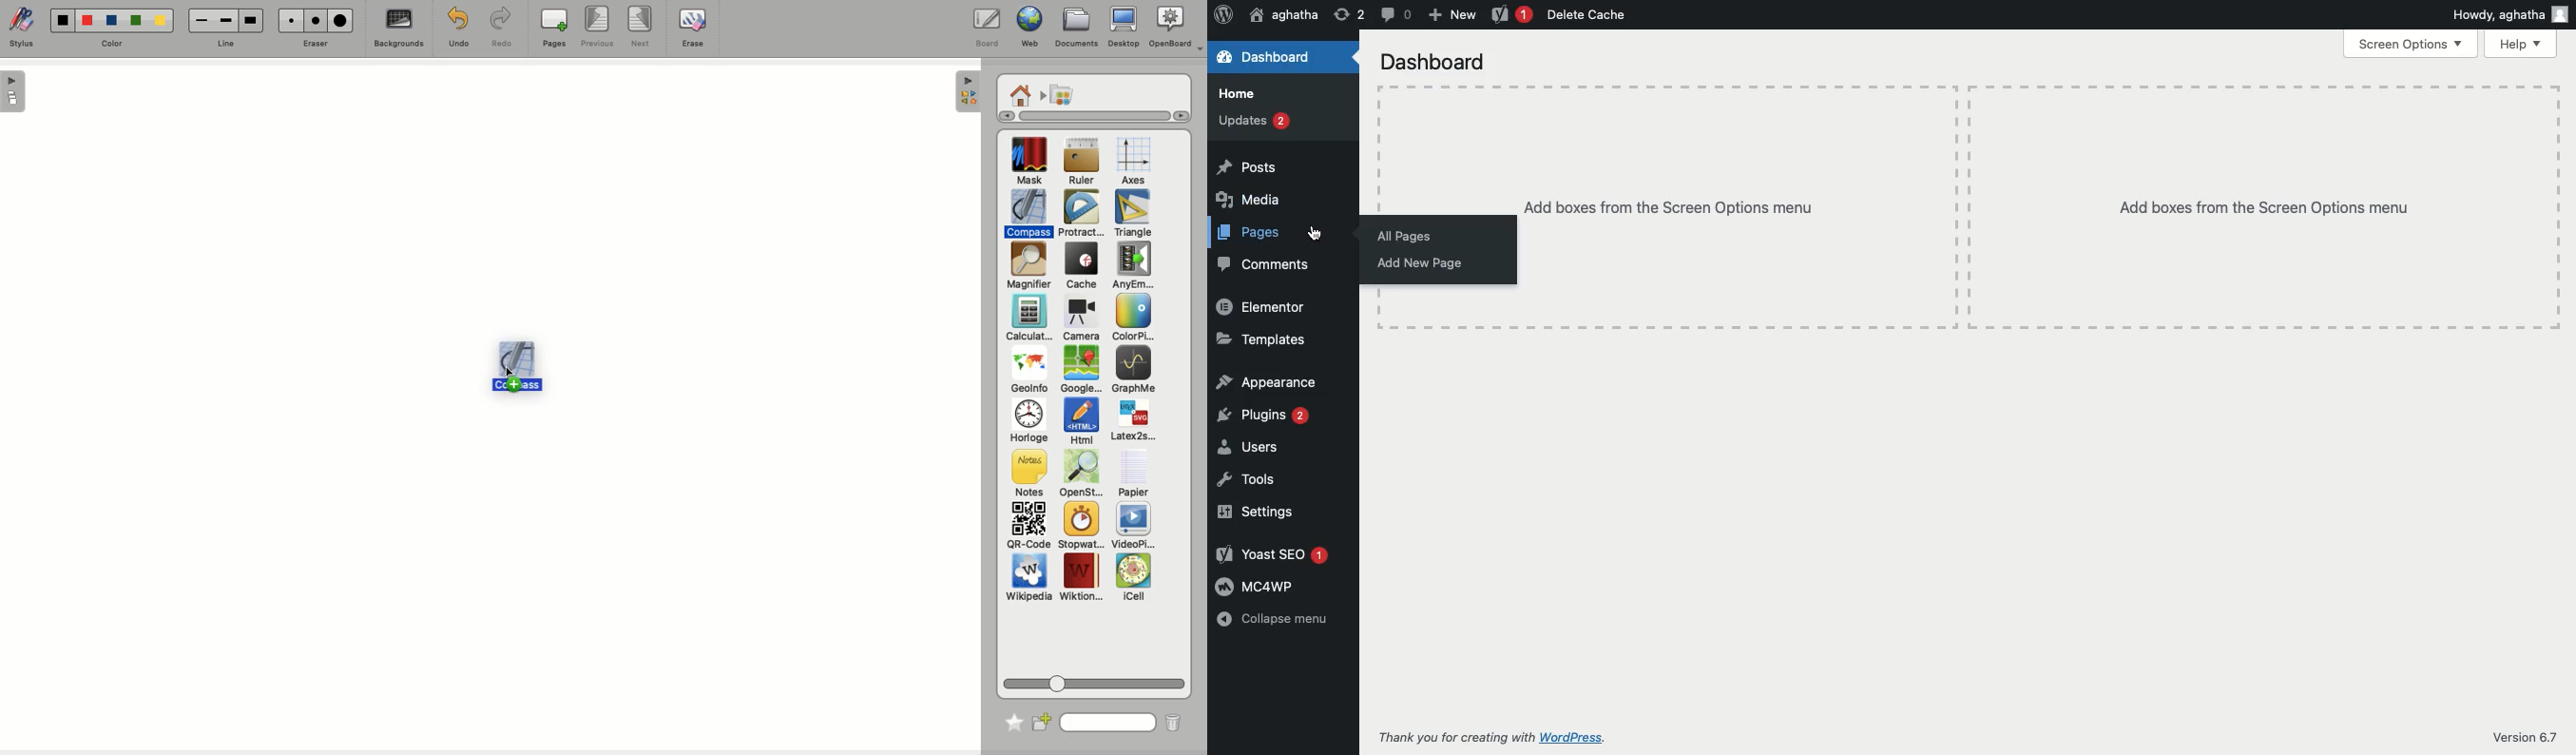  I want to click on Version 6.7, so click(2526, 738).